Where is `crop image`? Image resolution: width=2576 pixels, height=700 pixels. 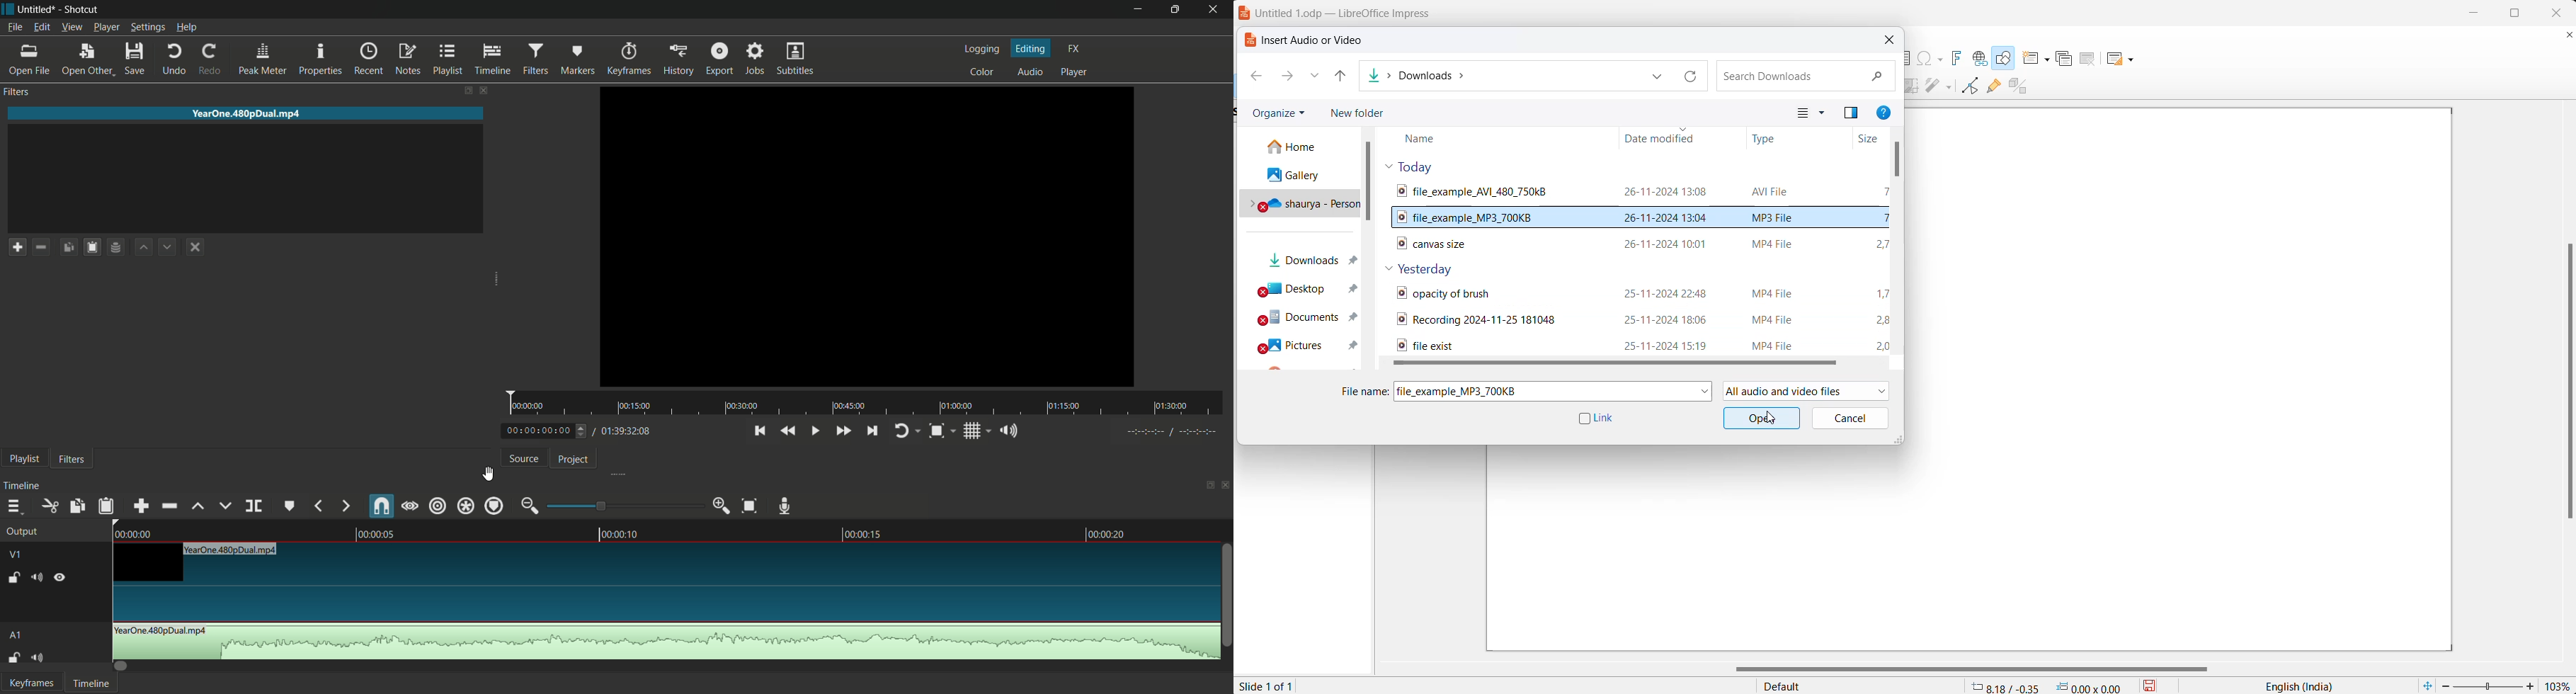
crop image is located at coordinates (1915, 86).